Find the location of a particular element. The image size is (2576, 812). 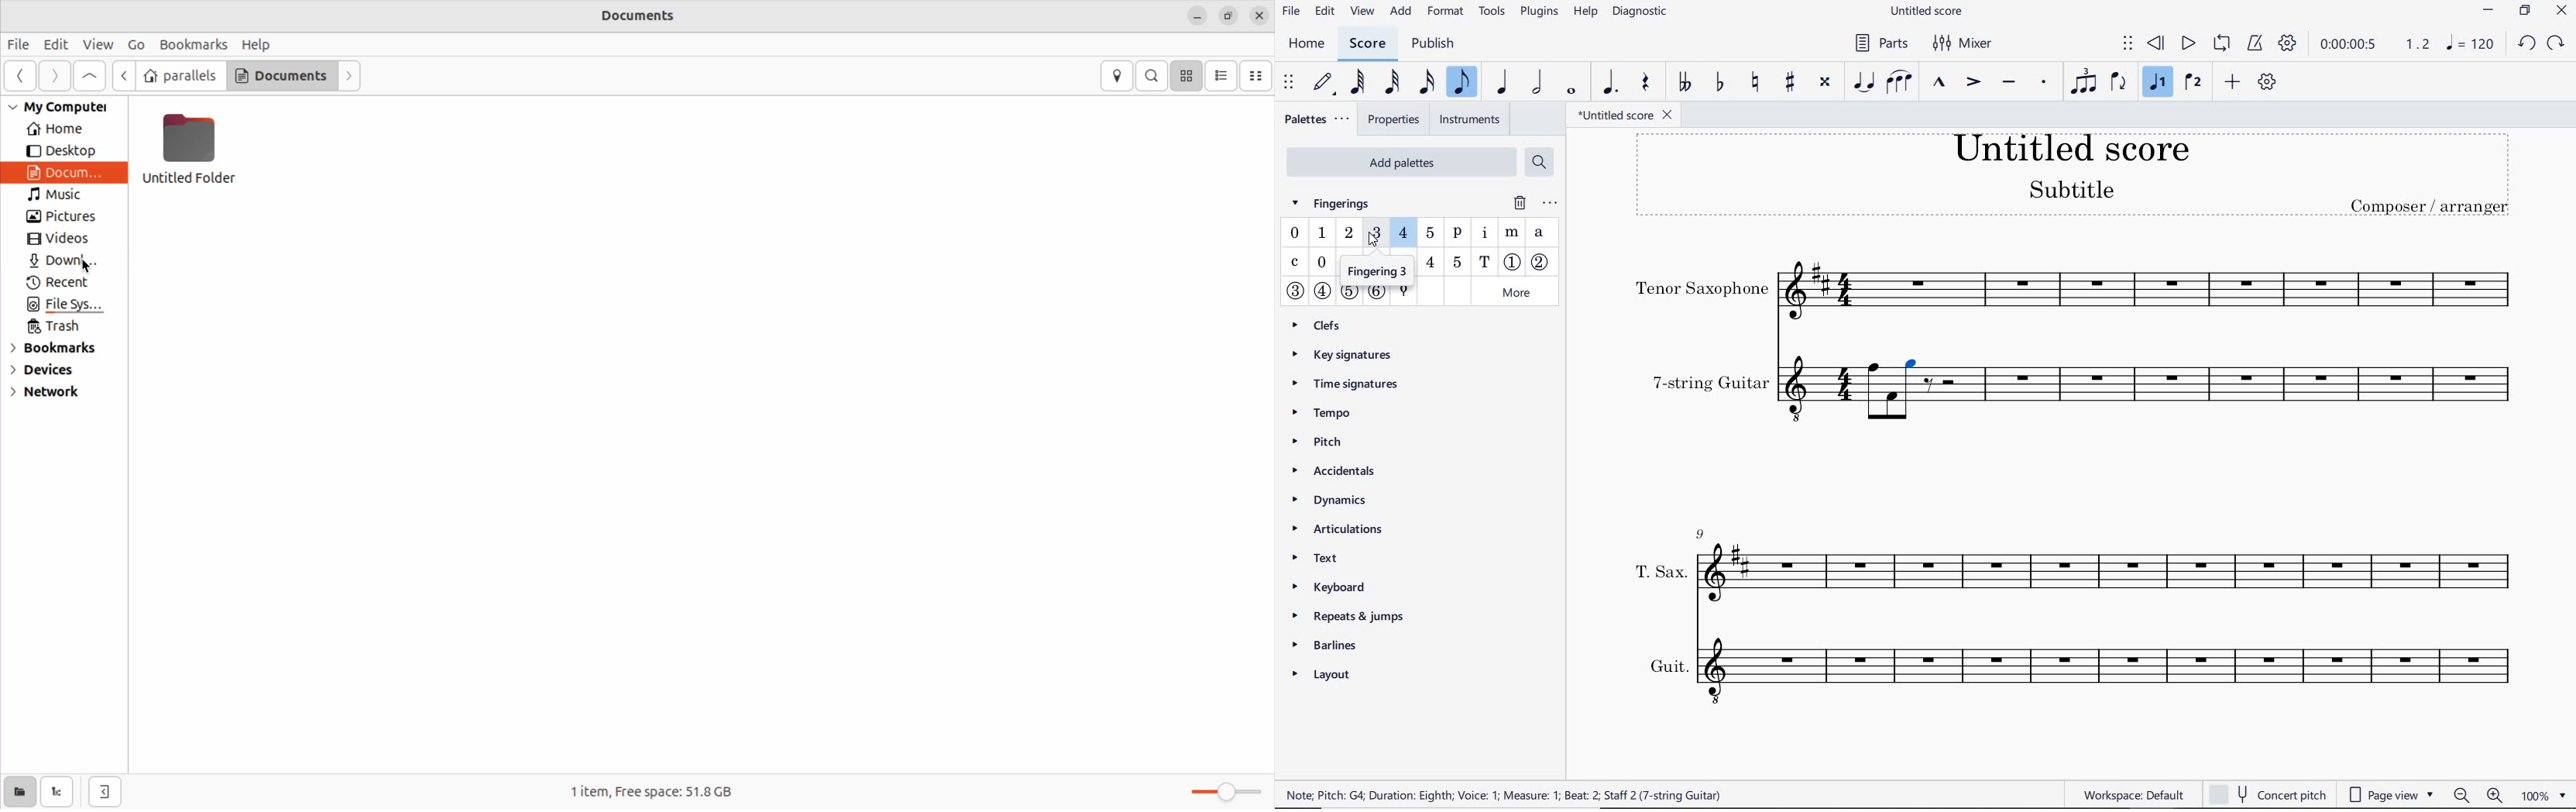

selection is located at coordinates (1914, 365).